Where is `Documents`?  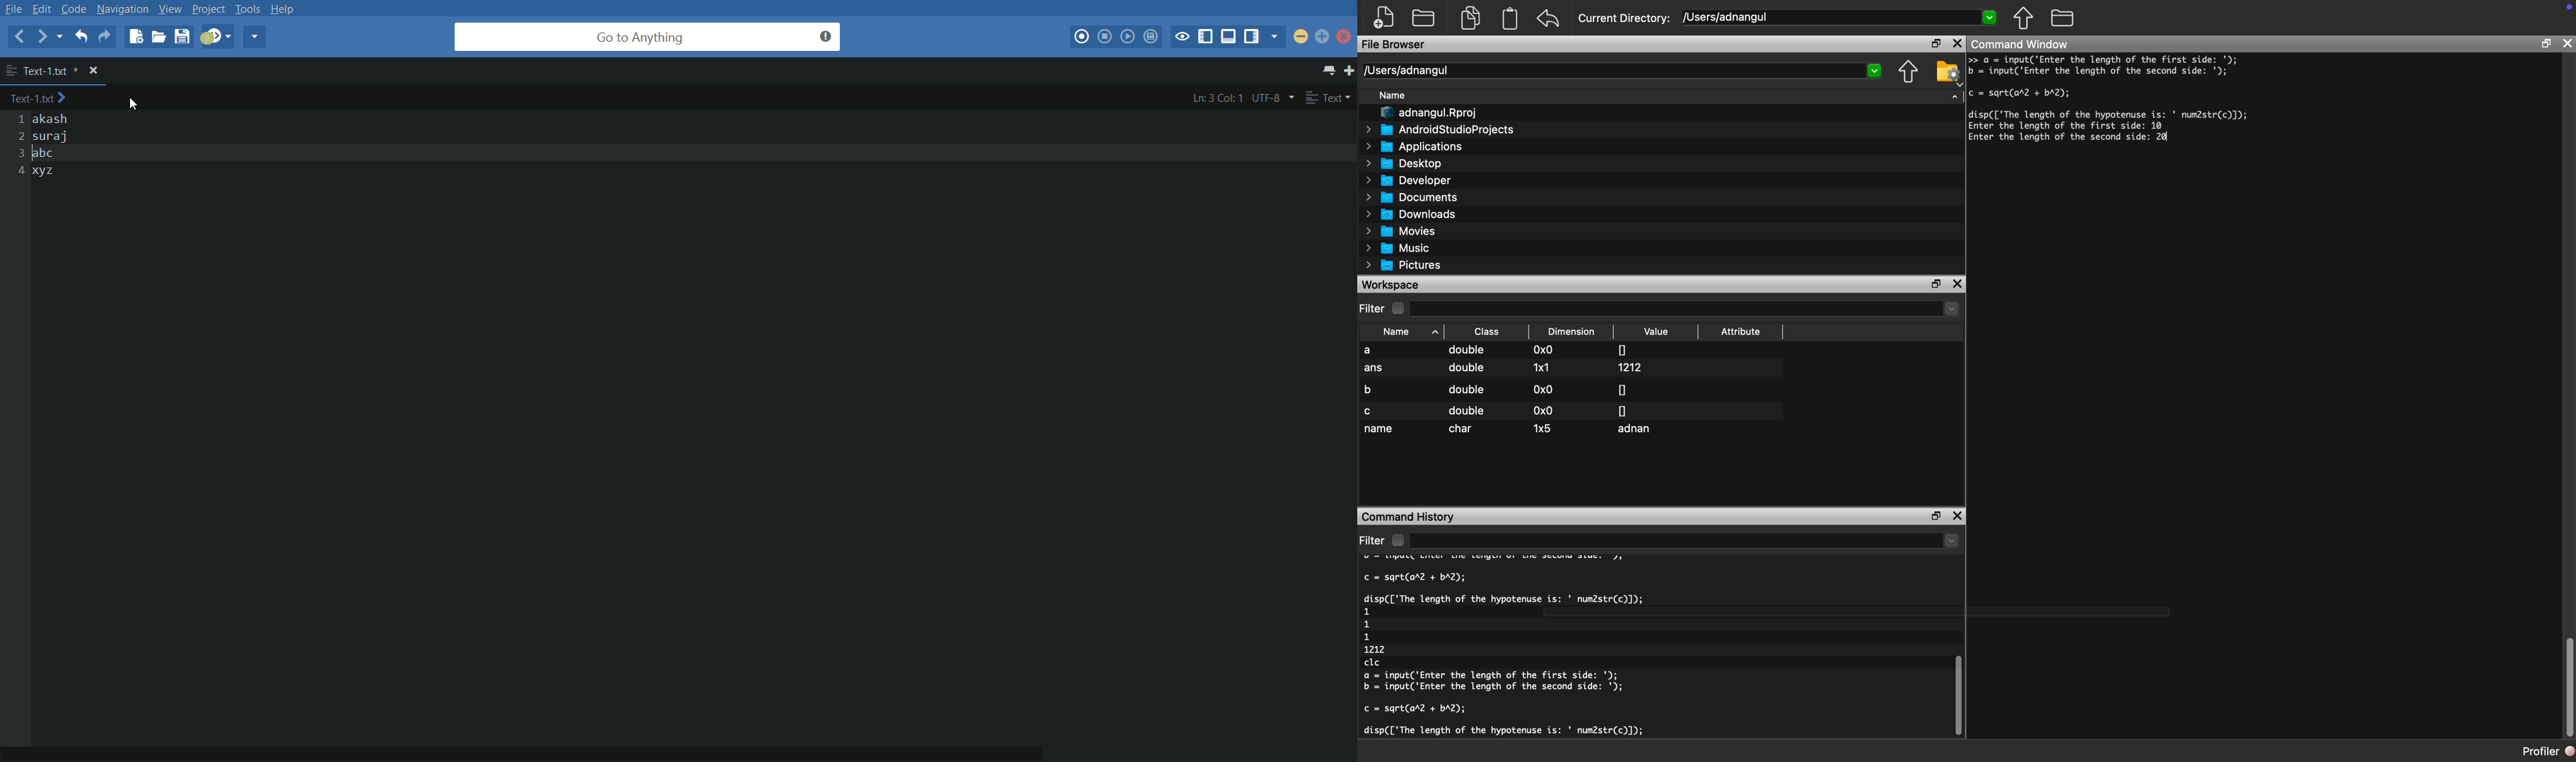
Documents is located at coordinates (1414, 197).